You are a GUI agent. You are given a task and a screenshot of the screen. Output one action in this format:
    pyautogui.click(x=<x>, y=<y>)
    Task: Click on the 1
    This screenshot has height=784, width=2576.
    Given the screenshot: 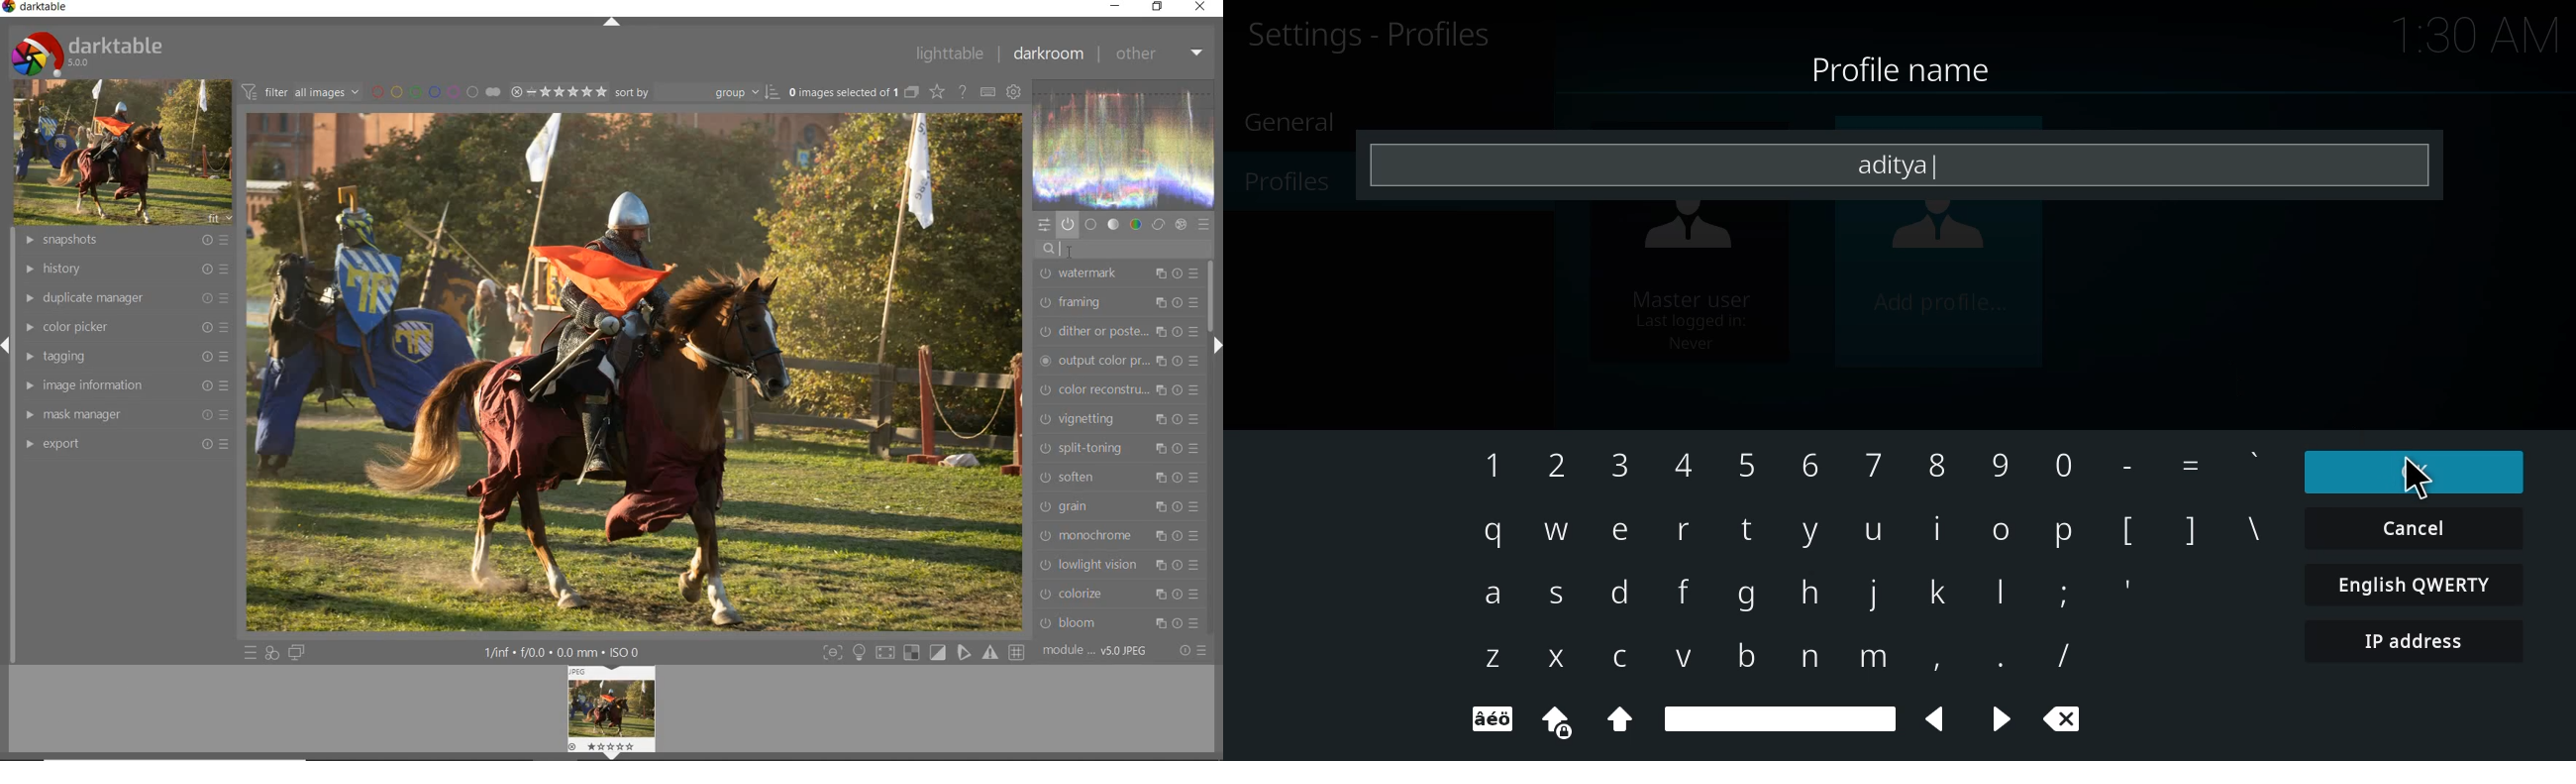 What is the action you would take?
    pyautogui.click(x=1472, y=460)
    